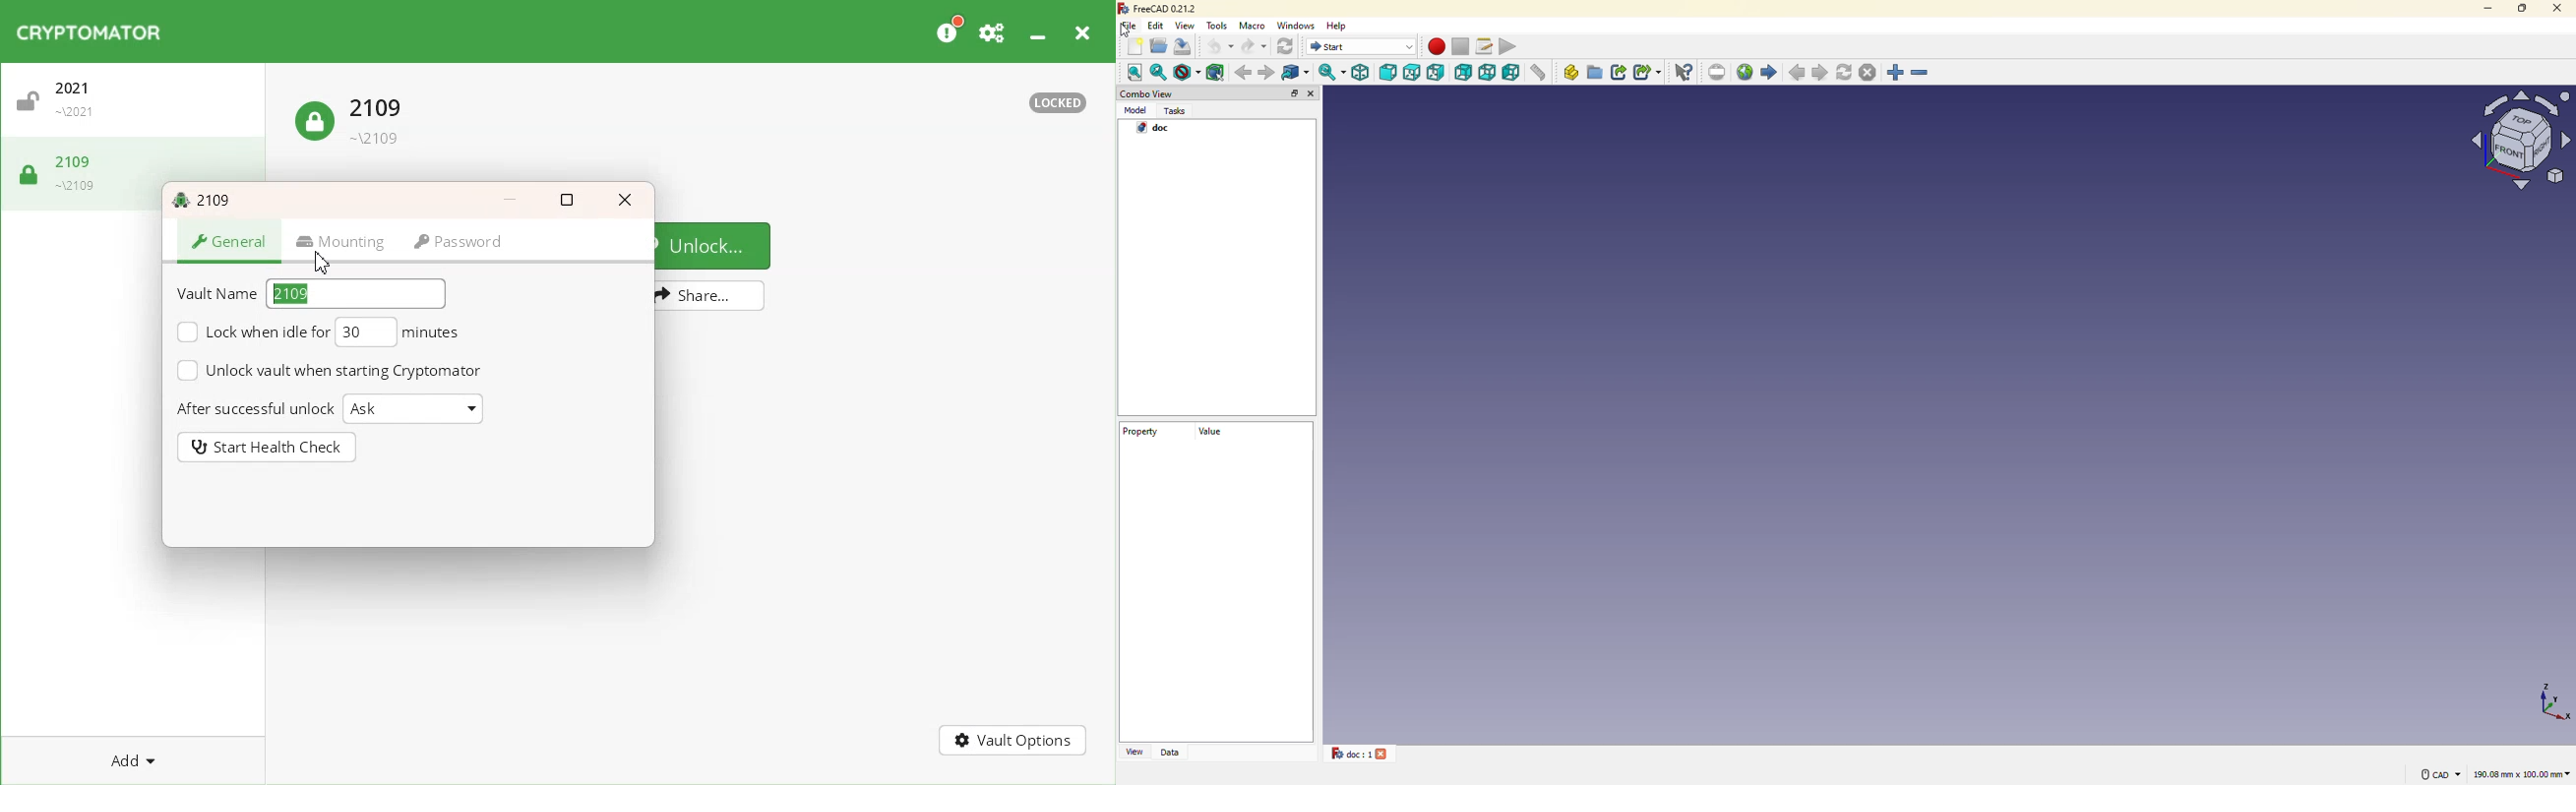 Image resolution: width=2576 pixels, height=812 pixels. Describe the element at coordinates (456, 242) in the screenshot. I see `Password` at that location.